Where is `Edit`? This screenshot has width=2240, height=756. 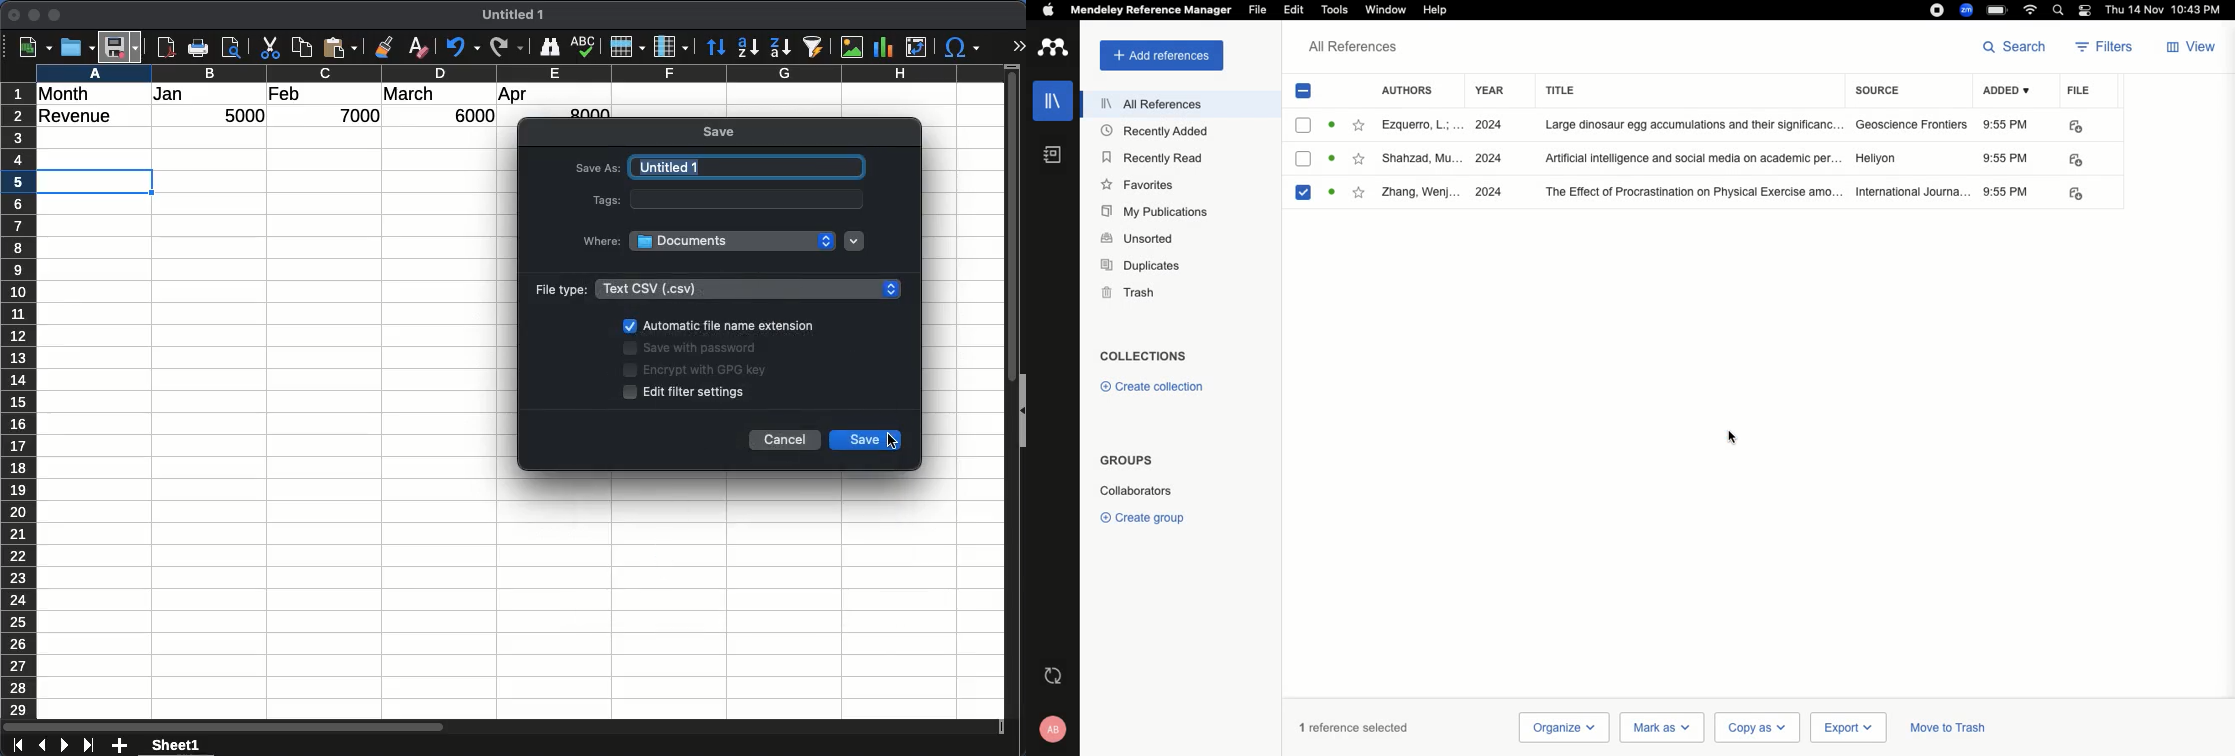
Edit is located at coordinates (1295, 11).